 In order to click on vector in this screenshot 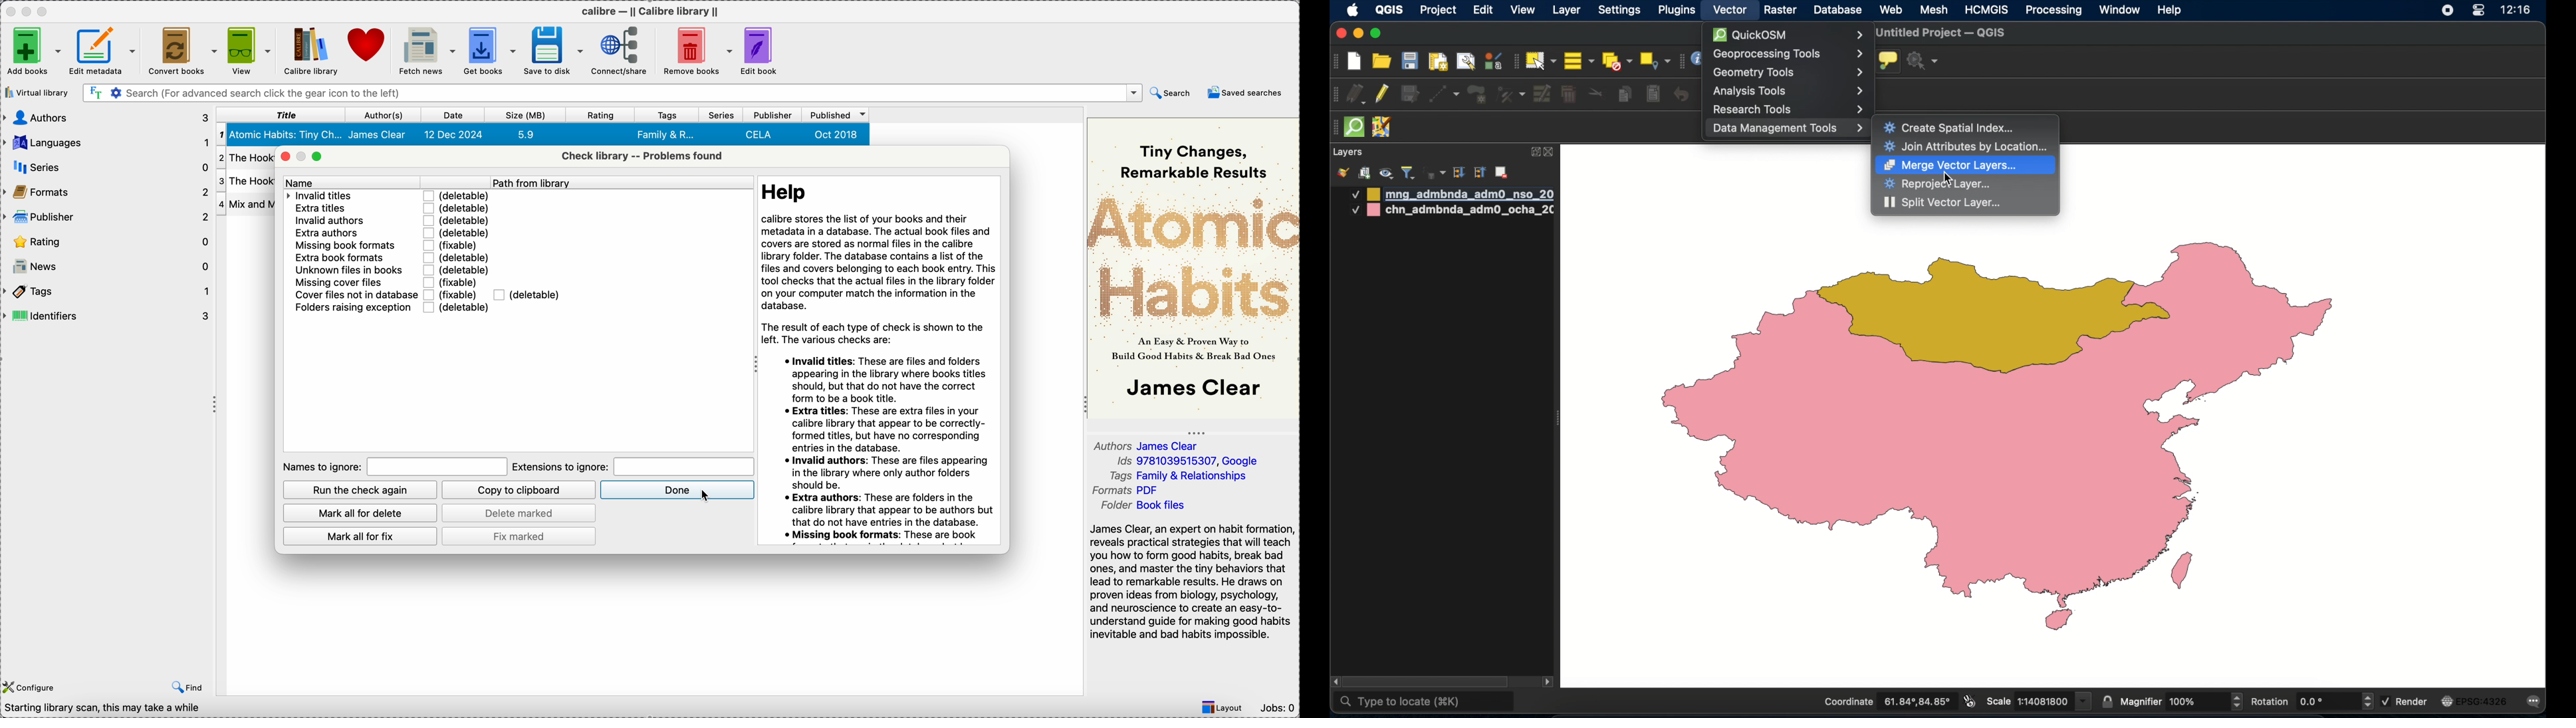, I will do `click(1730, 10)`.